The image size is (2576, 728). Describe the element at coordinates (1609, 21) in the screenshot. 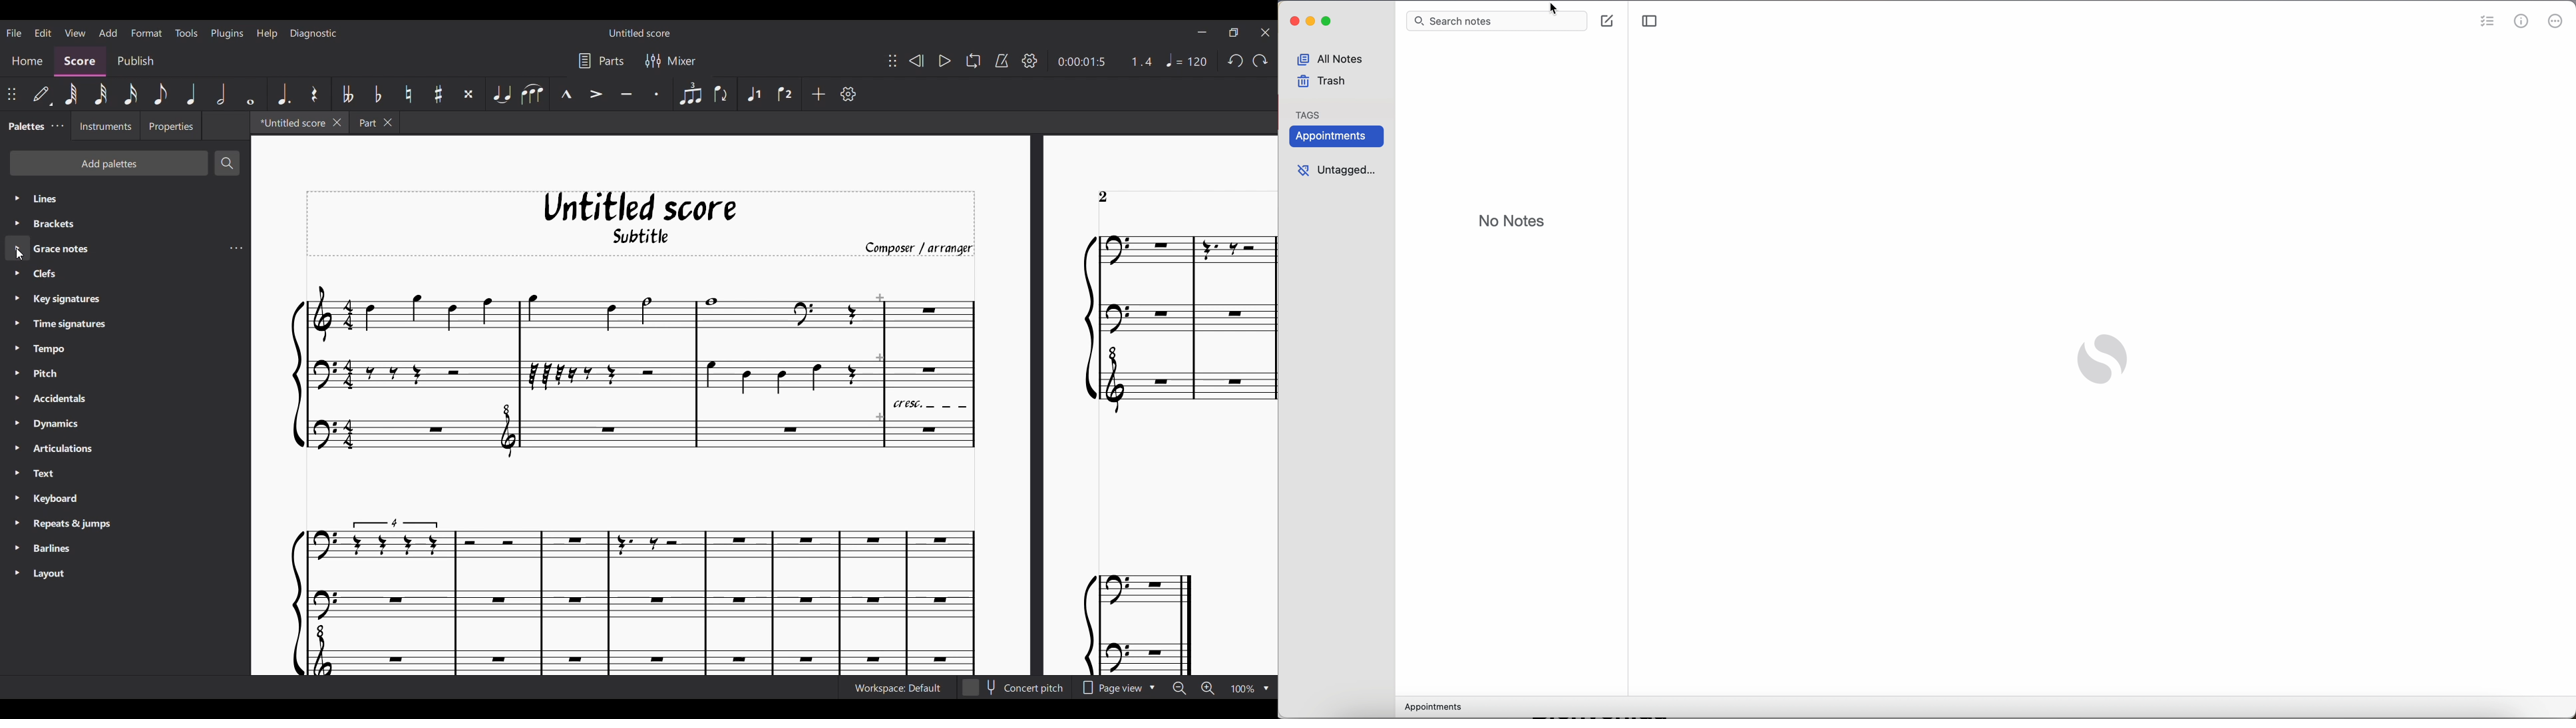

I see `create note` at that location.